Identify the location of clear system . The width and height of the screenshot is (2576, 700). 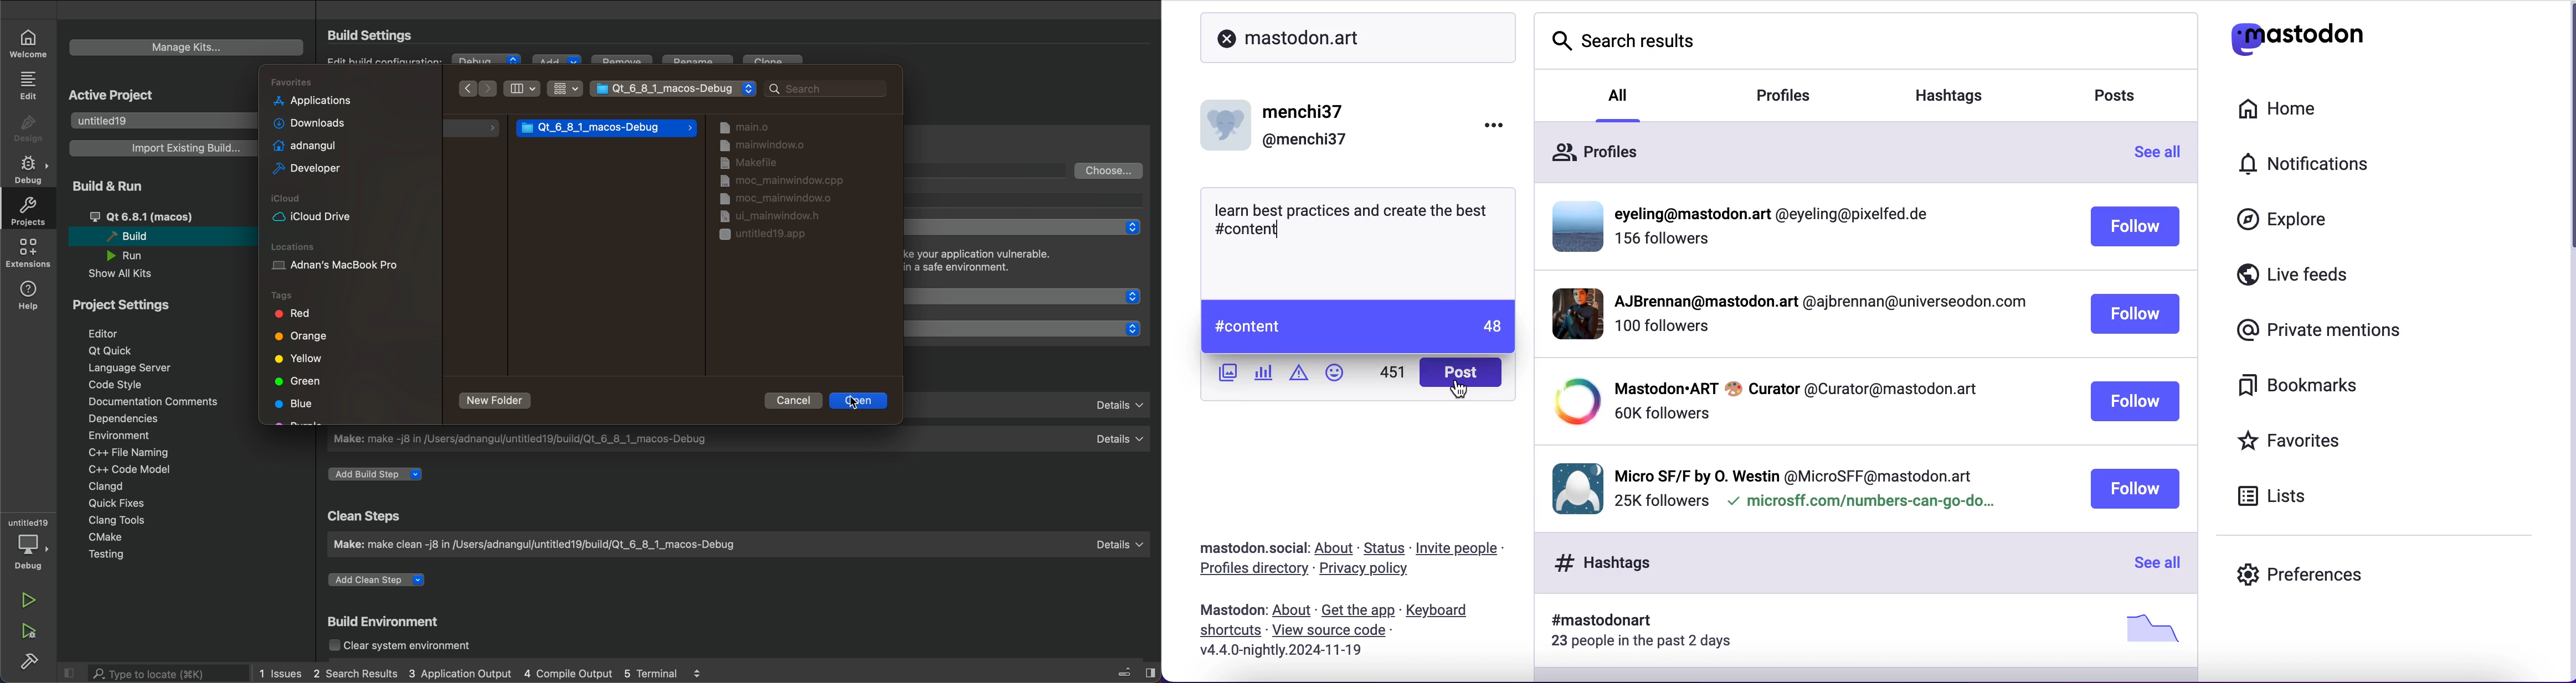
(416, 646).